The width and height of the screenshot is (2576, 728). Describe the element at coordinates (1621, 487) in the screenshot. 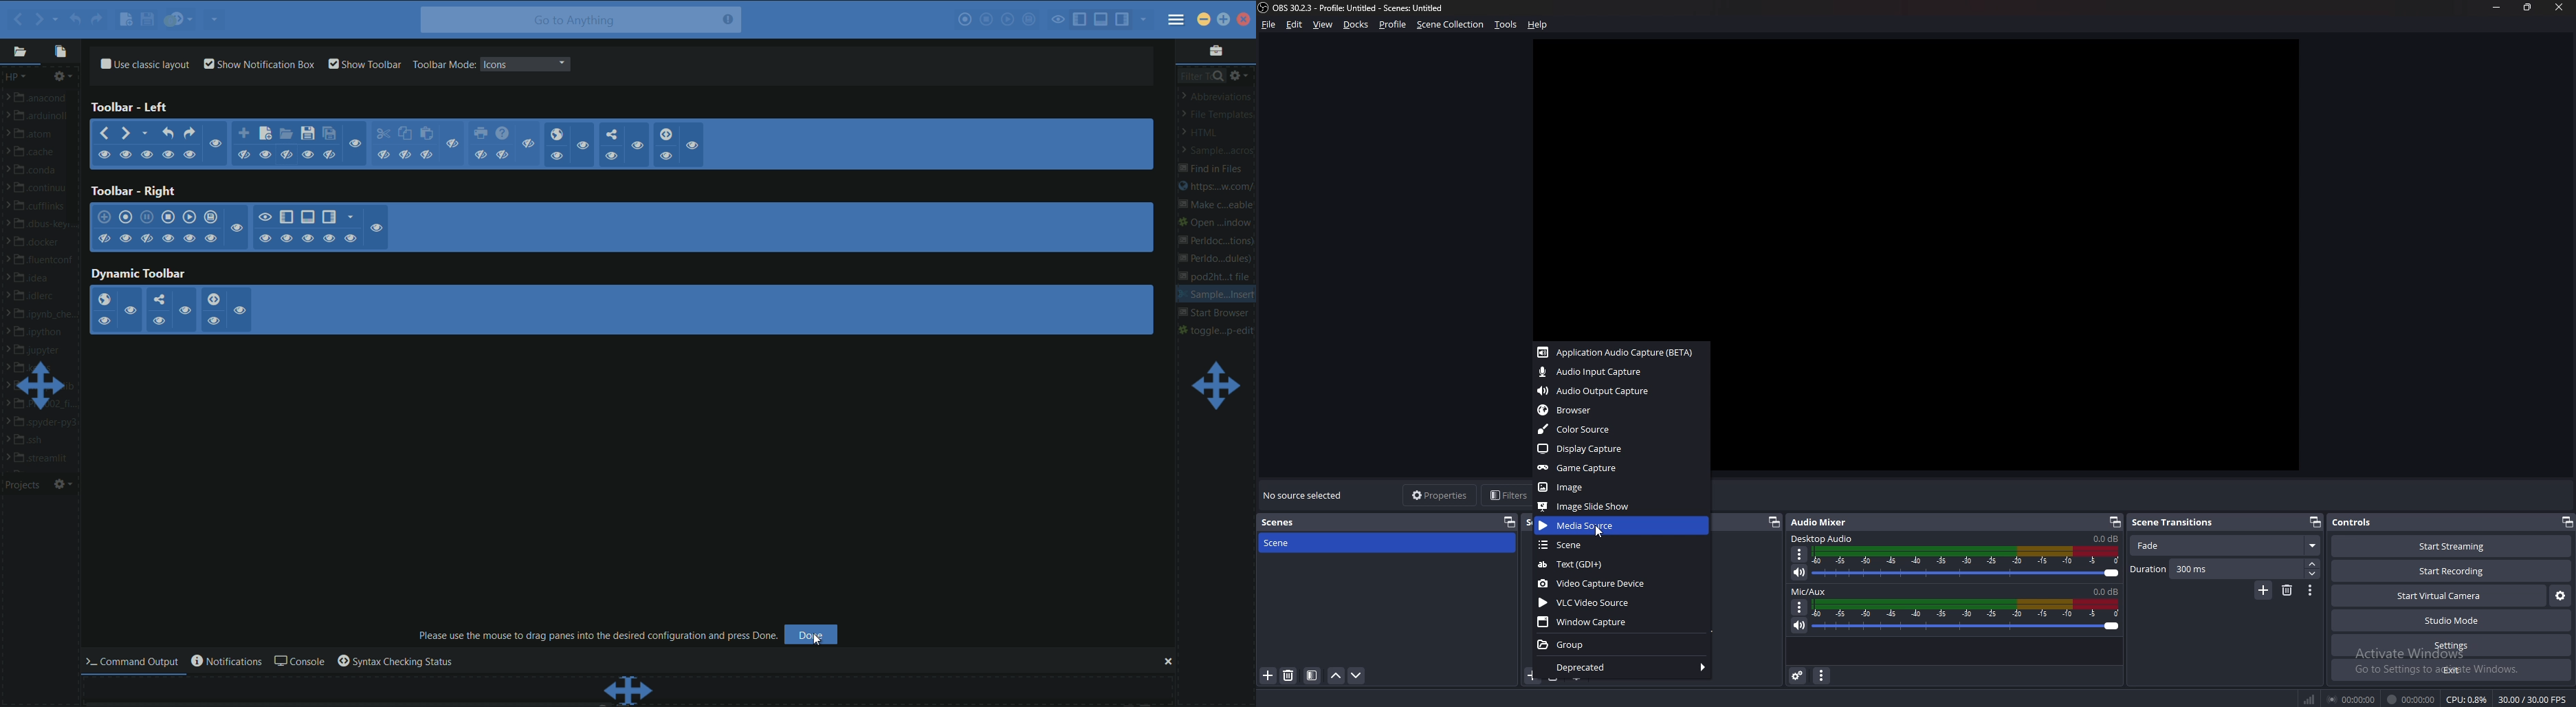

I see `Image` at that location.